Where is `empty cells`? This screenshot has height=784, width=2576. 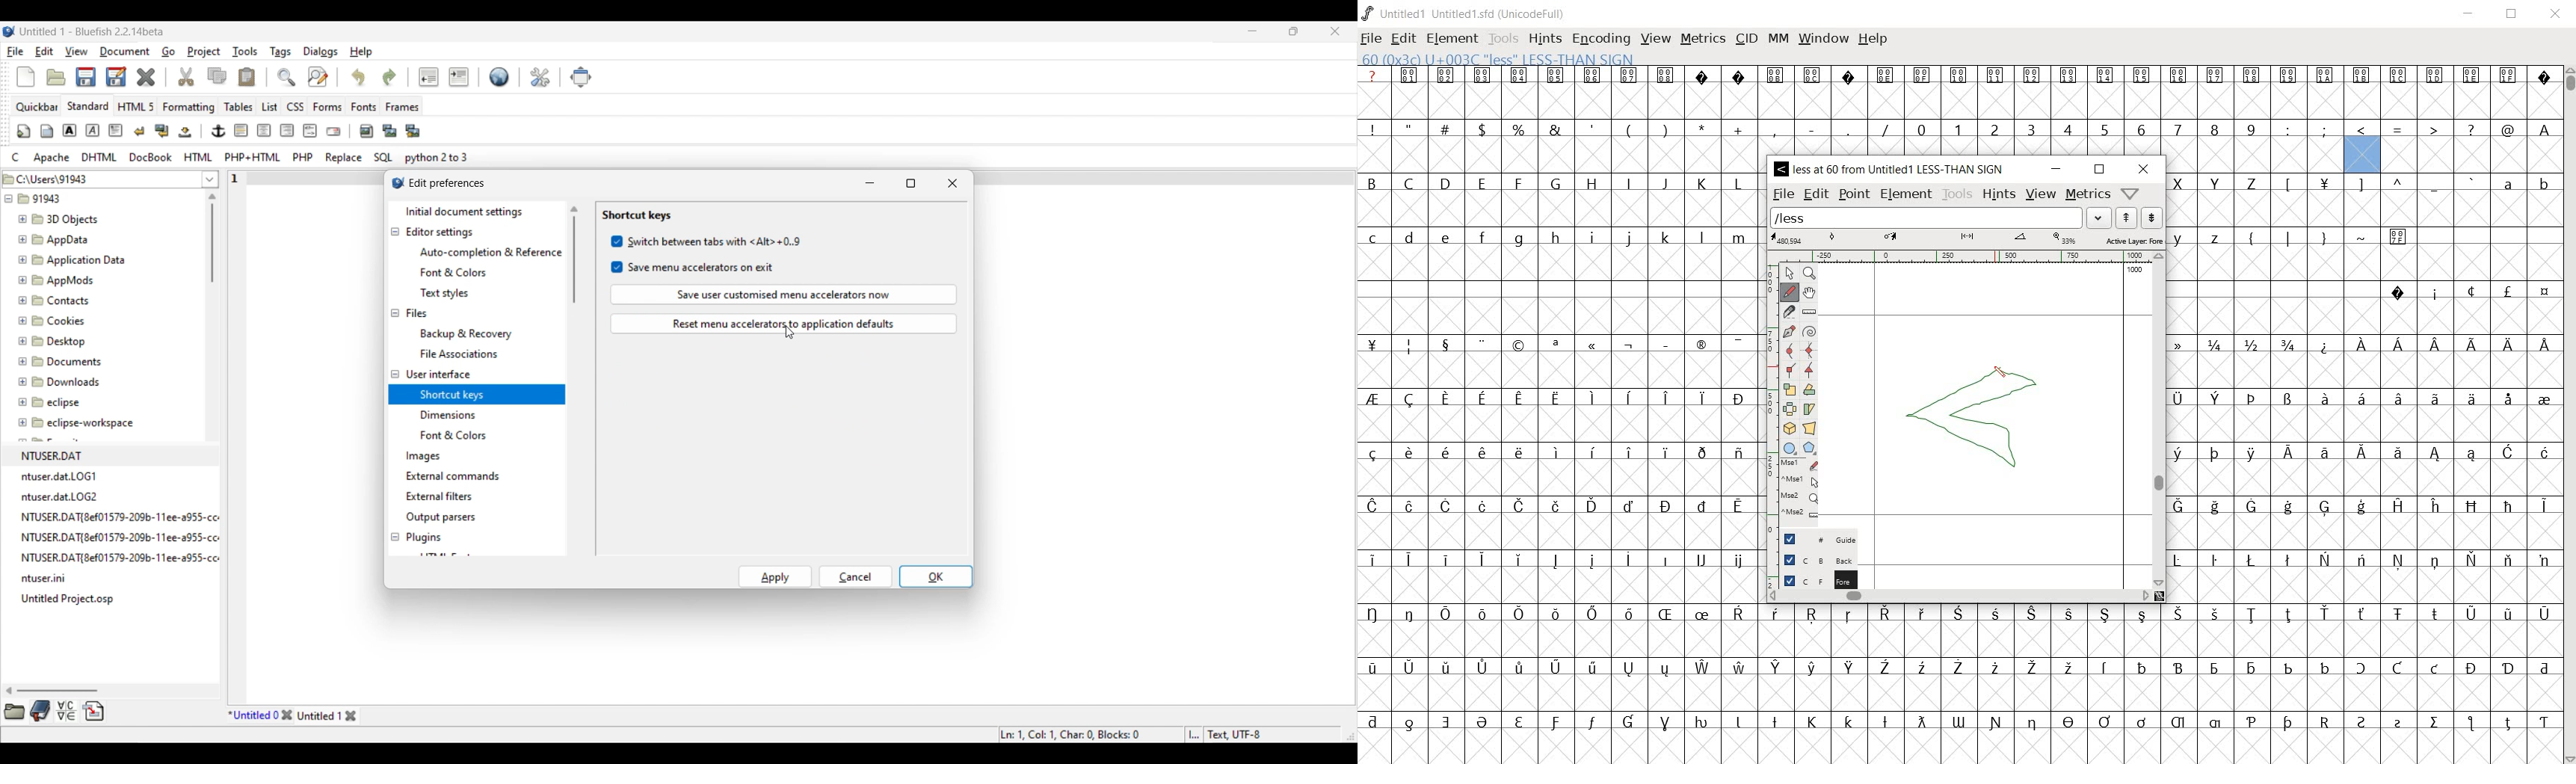
empty cells is located at coordinates (1959, 639).